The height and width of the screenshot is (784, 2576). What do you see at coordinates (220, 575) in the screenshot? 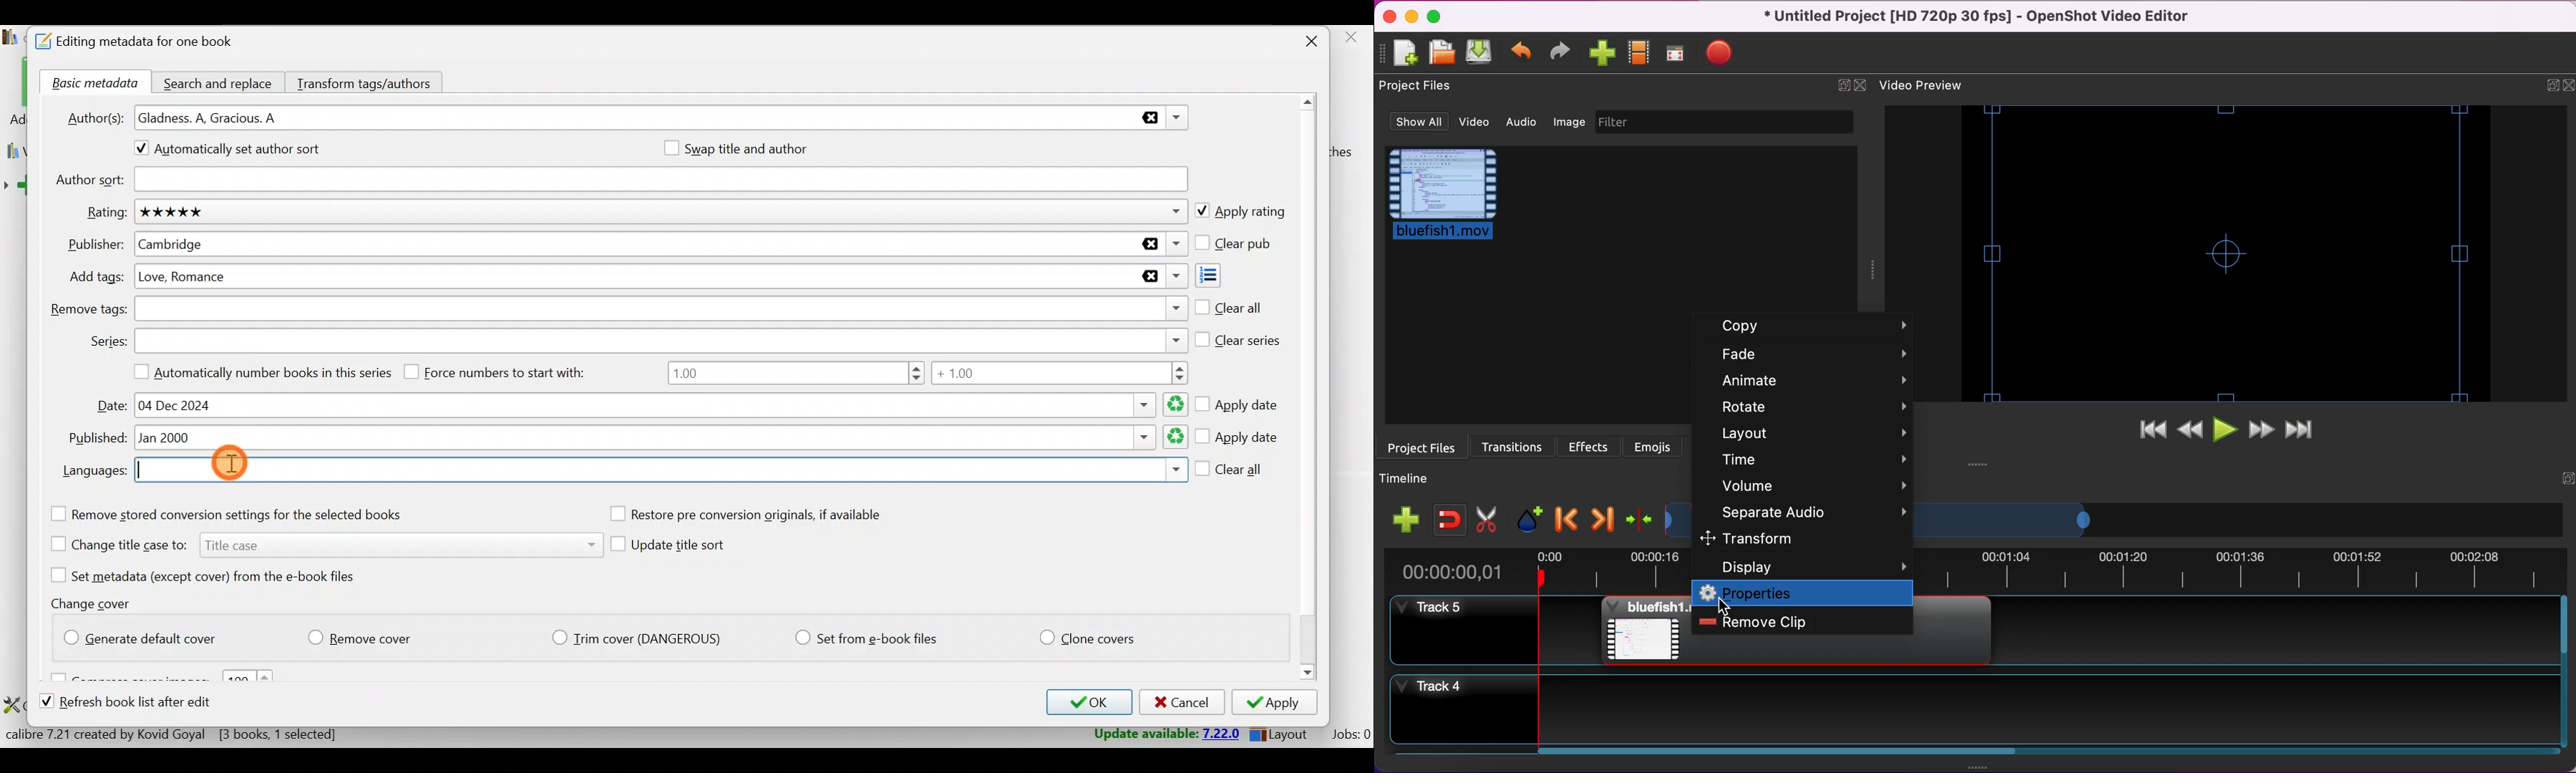
I see `Set metadata (except cover) from the e-book files` at bounding box center [220, 575].